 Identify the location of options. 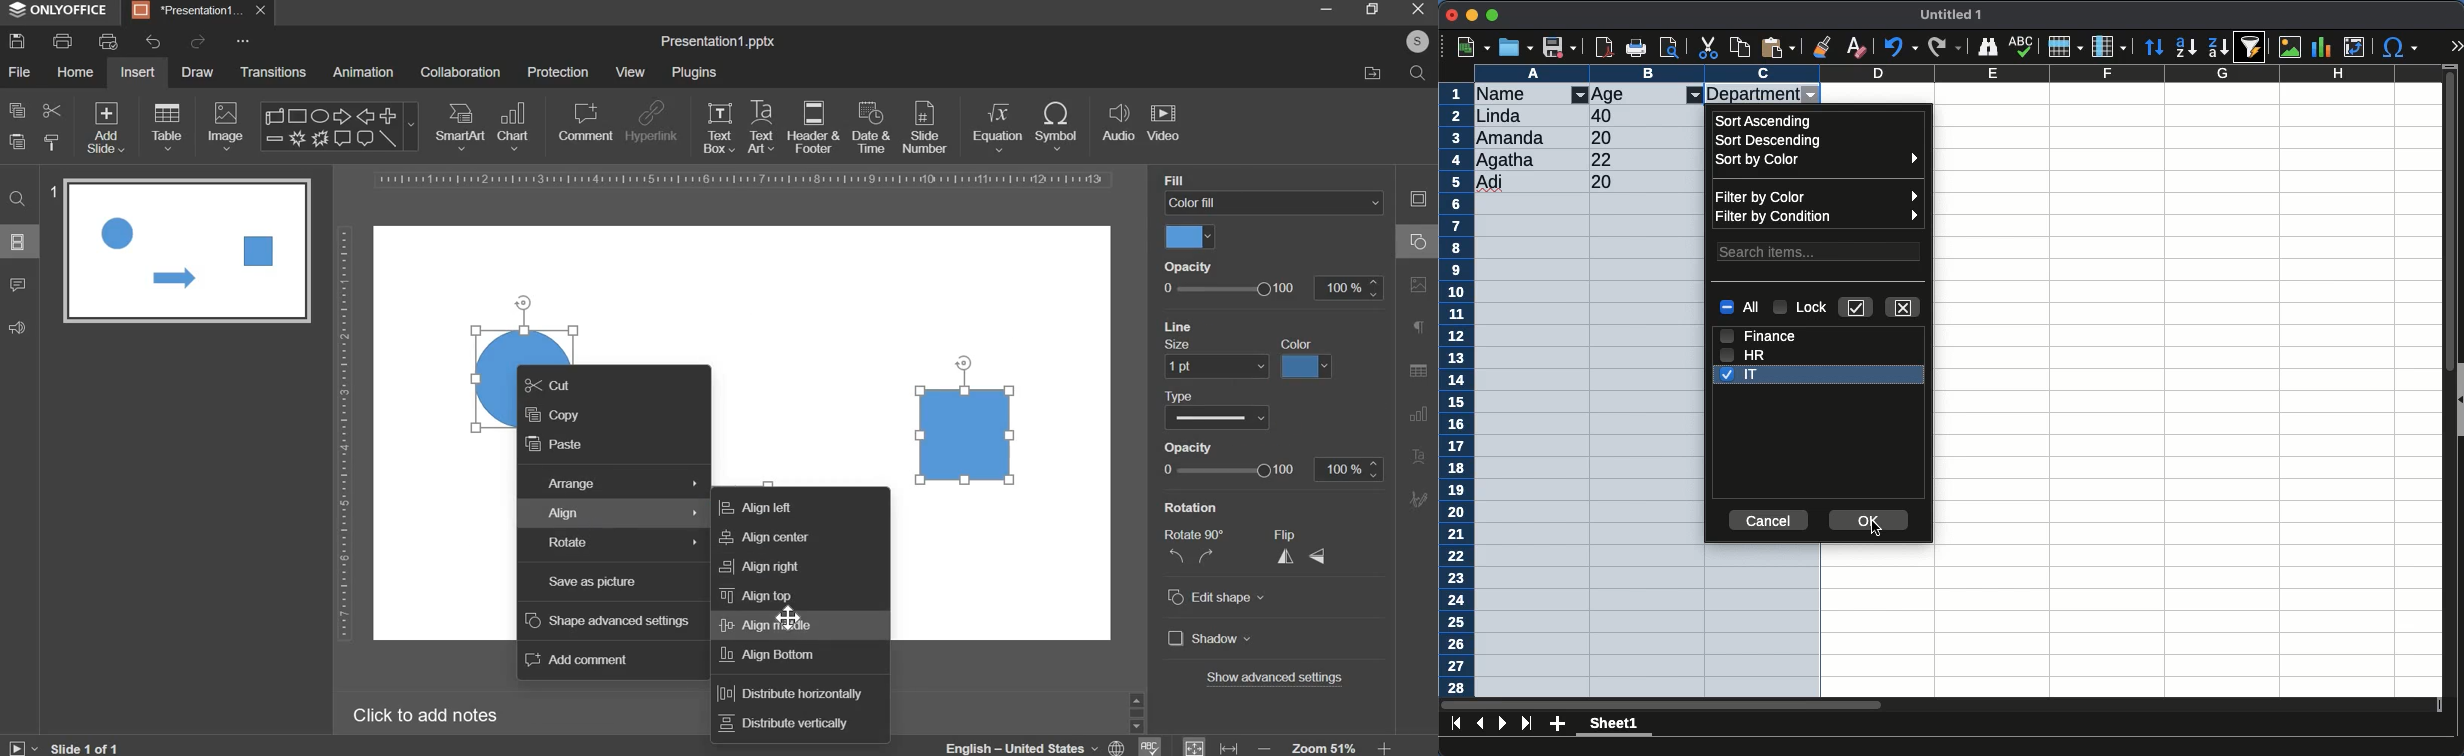
(244, 41).